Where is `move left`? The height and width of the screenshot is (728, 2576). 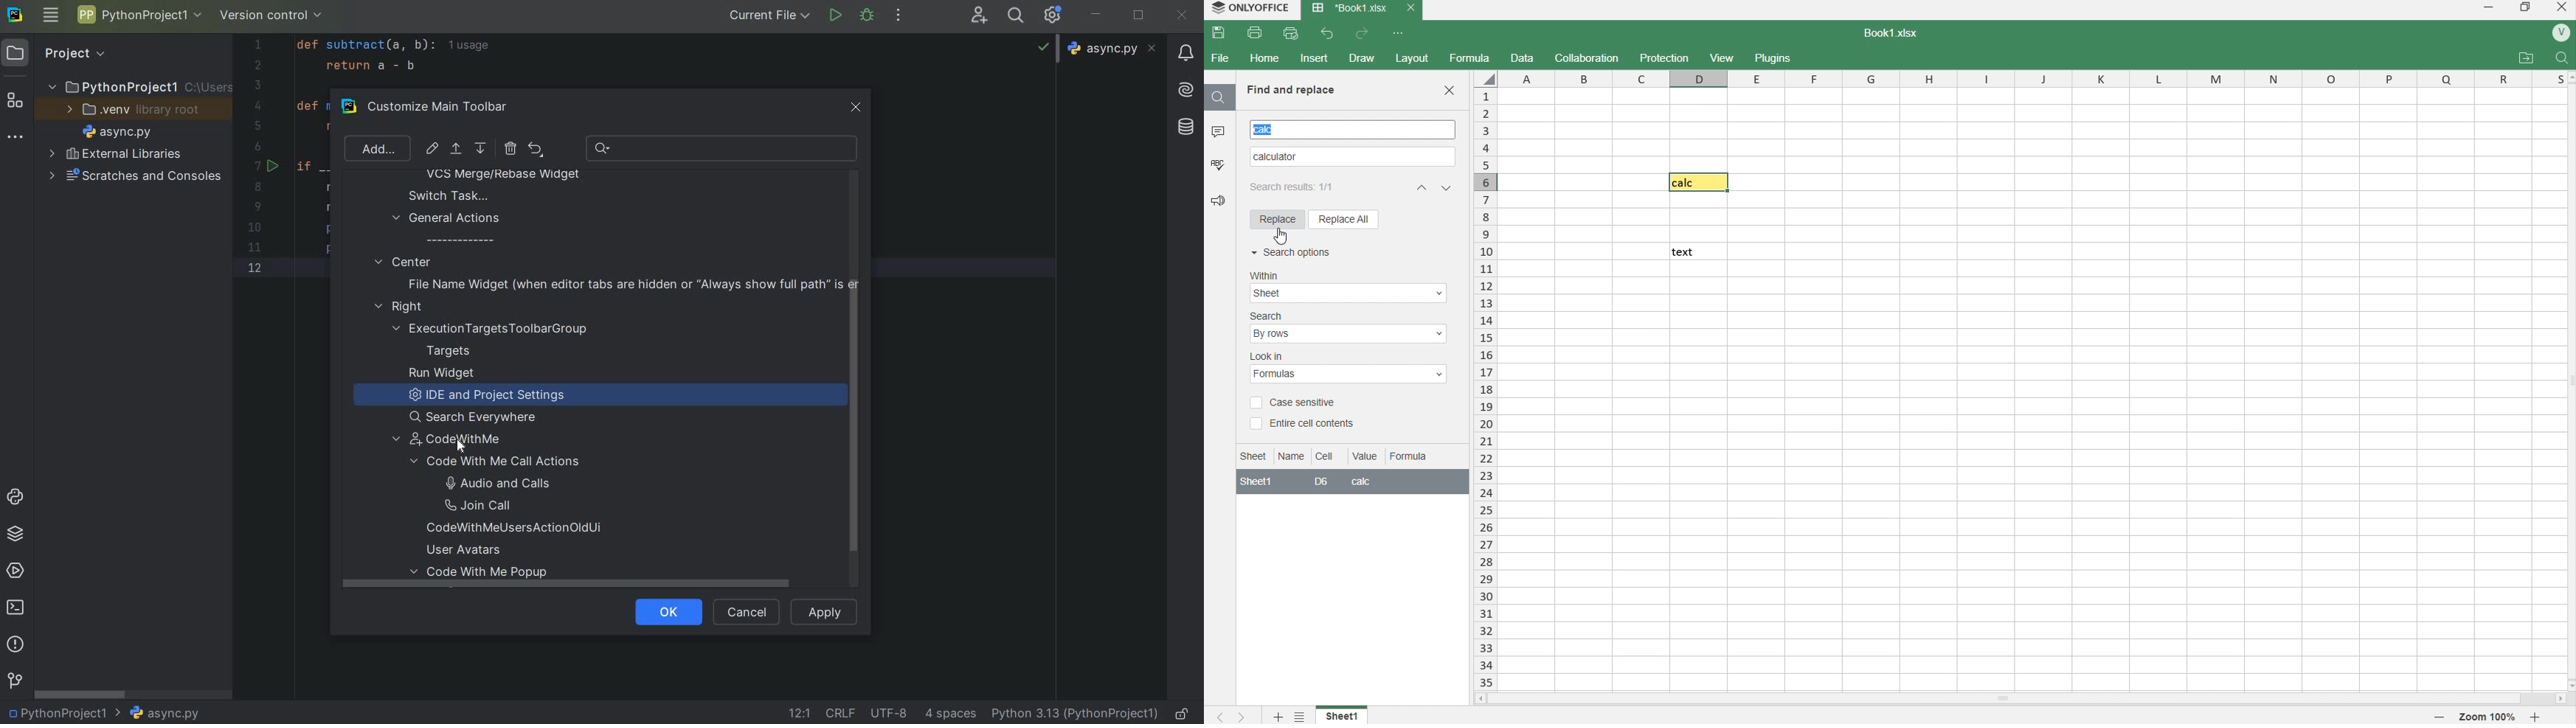
move left is located at coordinates (1480, 698).